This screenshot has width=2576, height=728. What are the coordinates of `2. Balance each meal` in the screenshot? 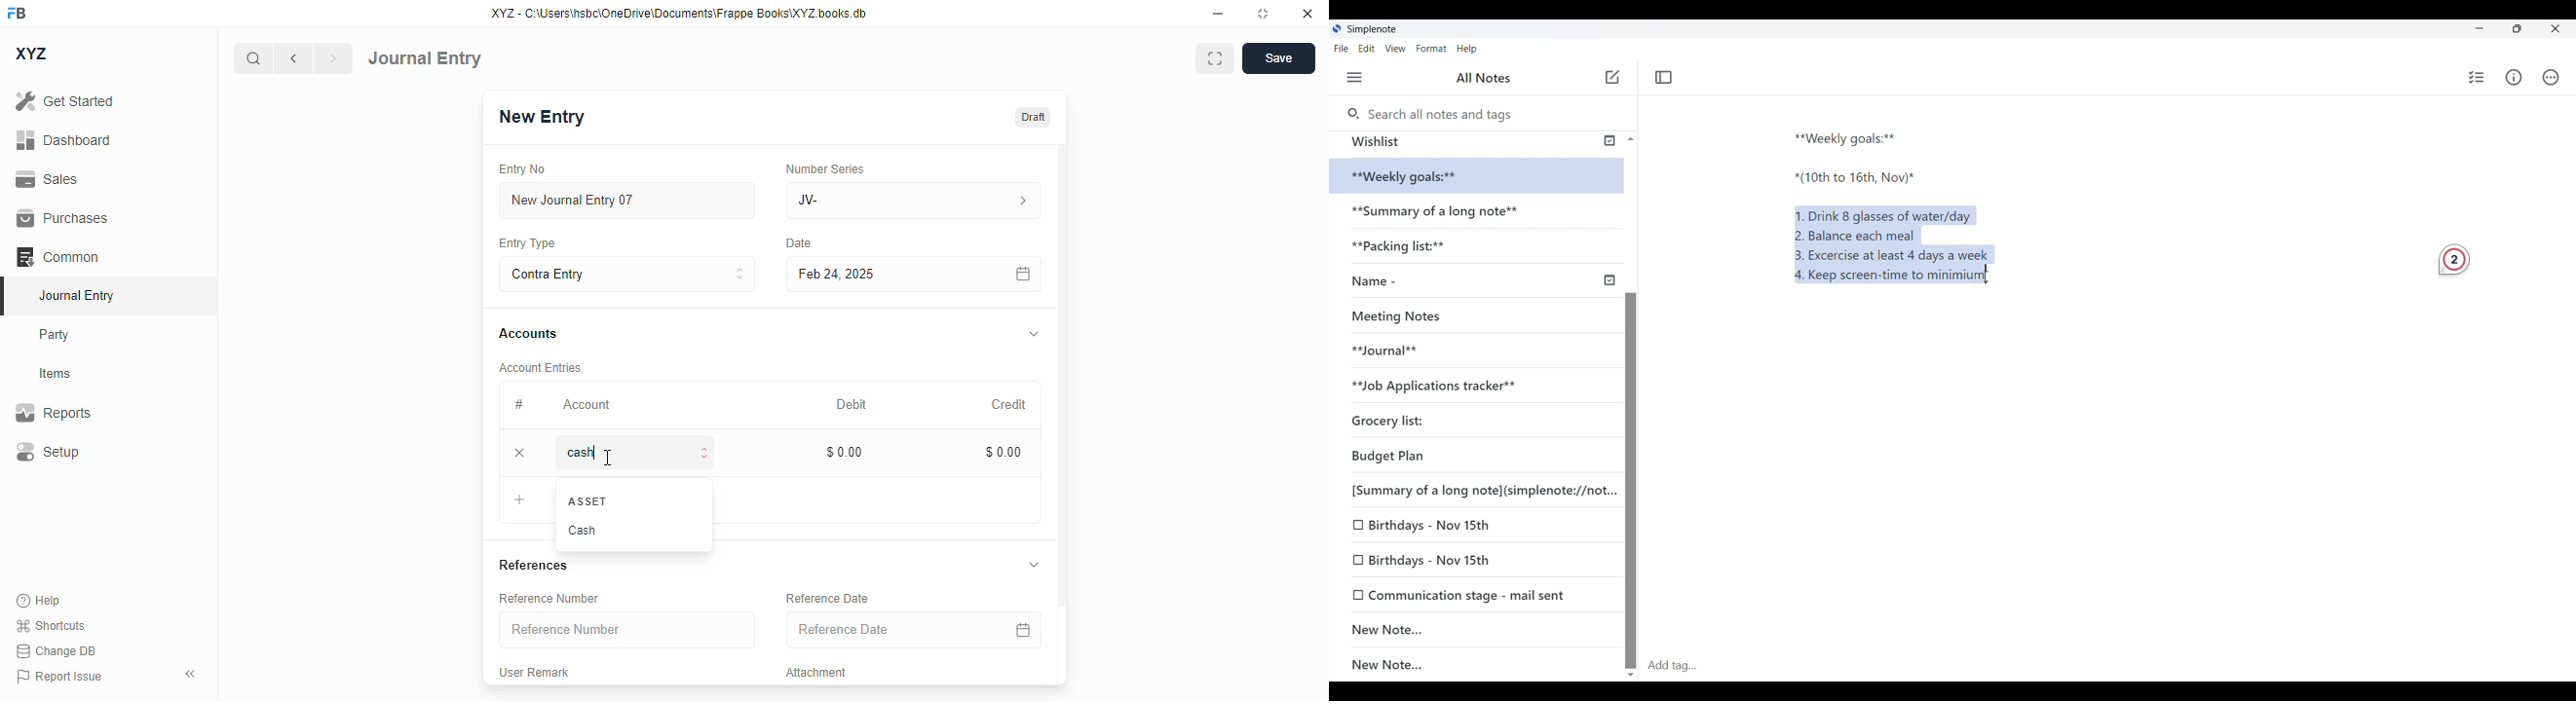 It's located at (1856, 235).